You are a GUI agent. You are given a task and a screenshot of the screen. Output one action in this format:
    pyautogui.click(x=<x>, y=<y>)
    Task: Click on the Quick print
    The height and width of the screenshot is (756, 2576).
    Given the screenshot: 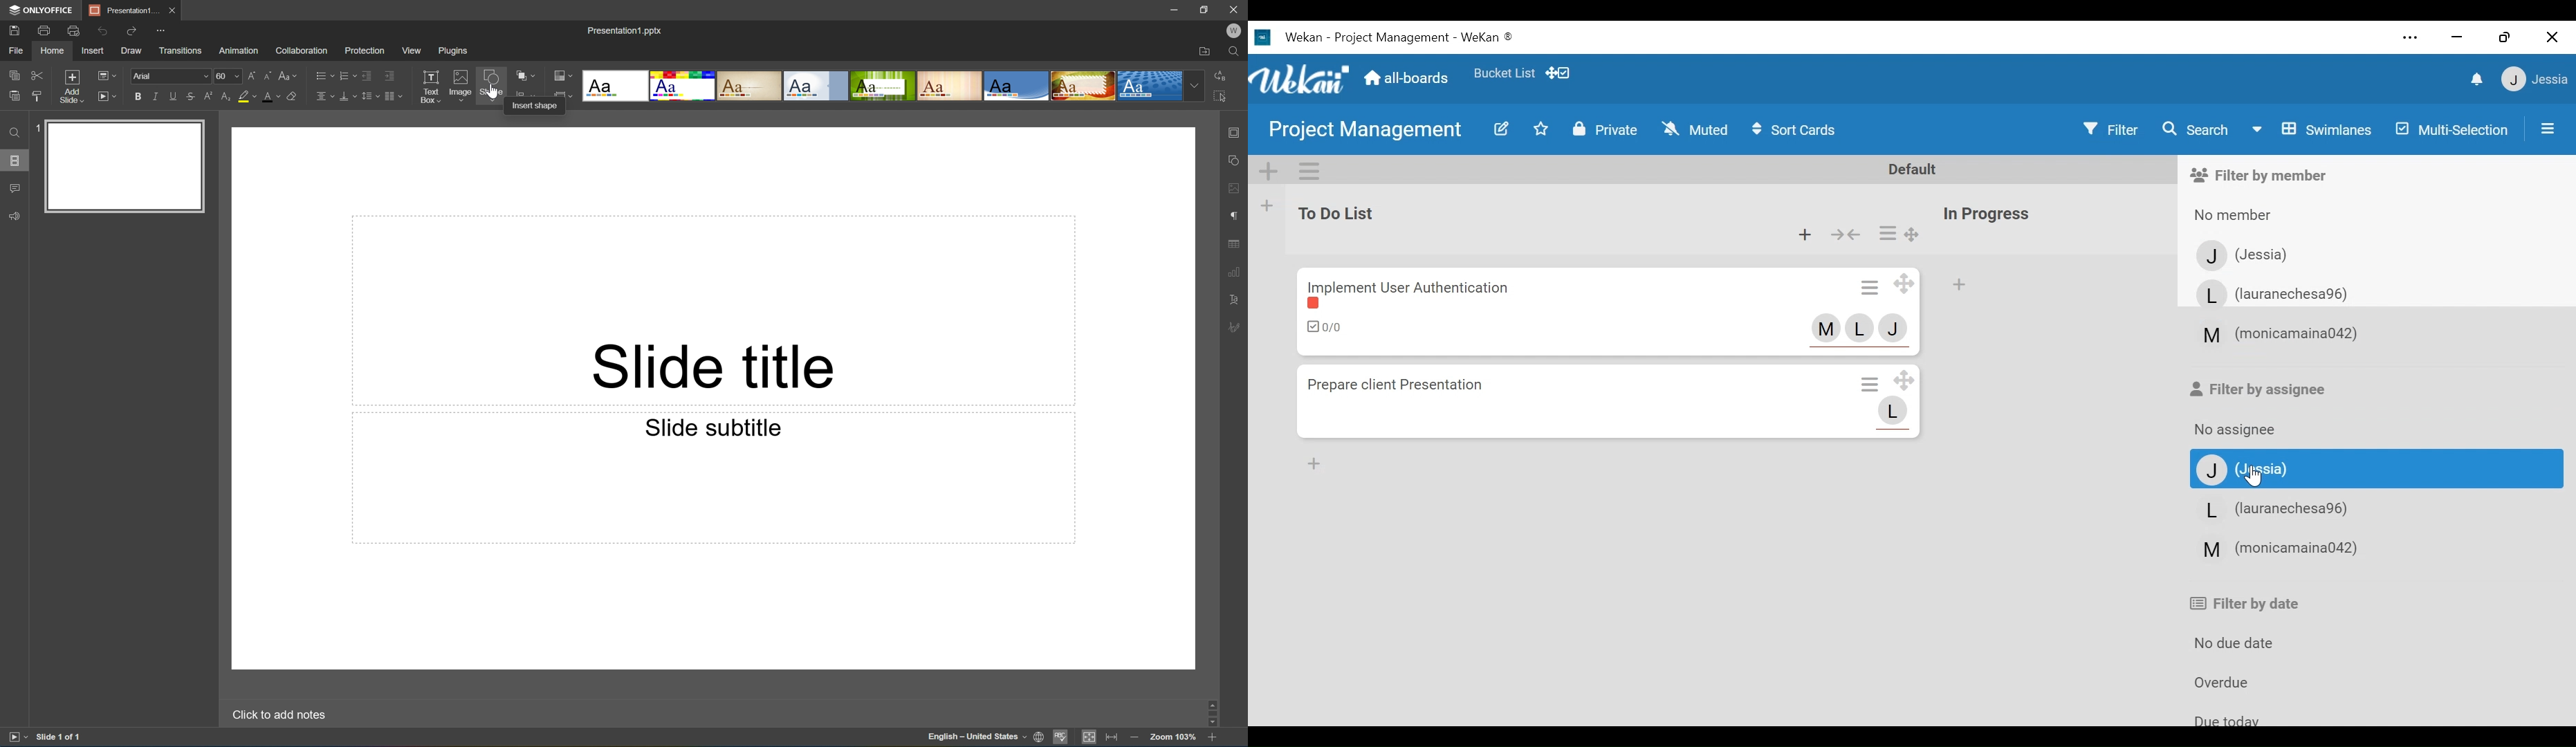 What is the action you would take?
    pyautogui.click(x=74, y=30)
    